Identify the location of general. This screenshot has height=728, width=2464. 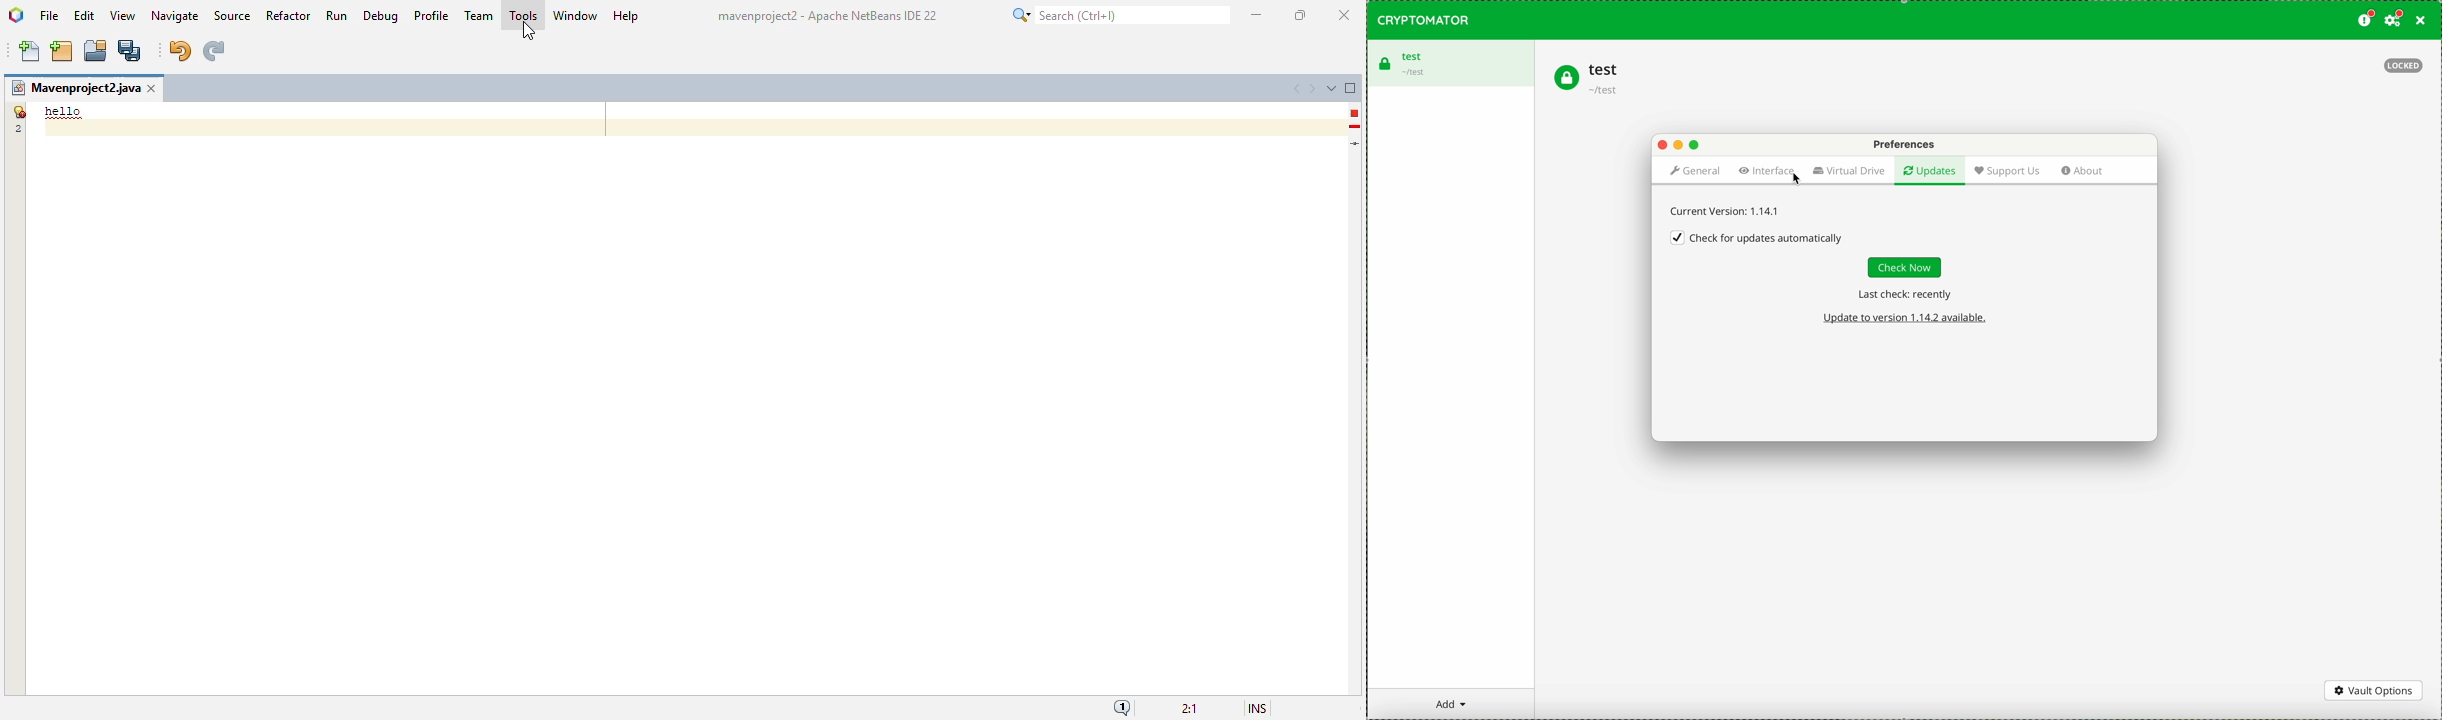
(1694, 172).